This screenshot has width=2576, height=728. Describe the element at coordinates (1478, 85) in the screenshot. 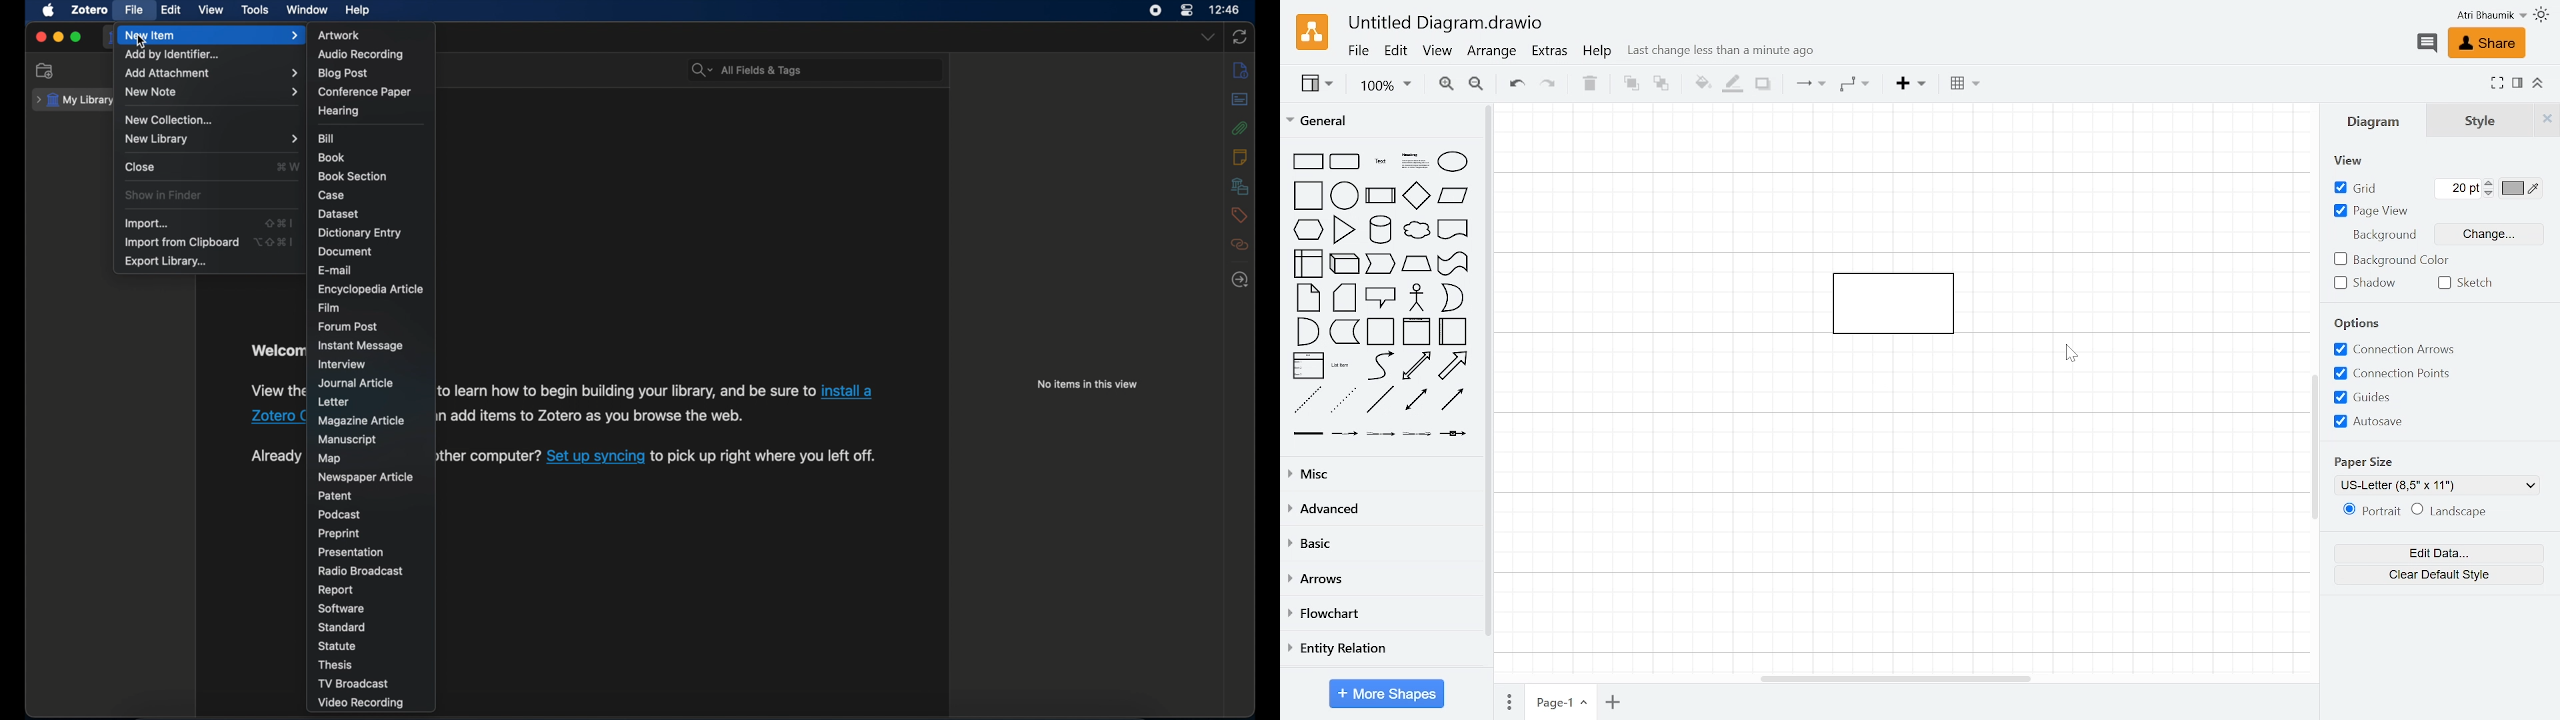

I see `Zoom out` at that location.